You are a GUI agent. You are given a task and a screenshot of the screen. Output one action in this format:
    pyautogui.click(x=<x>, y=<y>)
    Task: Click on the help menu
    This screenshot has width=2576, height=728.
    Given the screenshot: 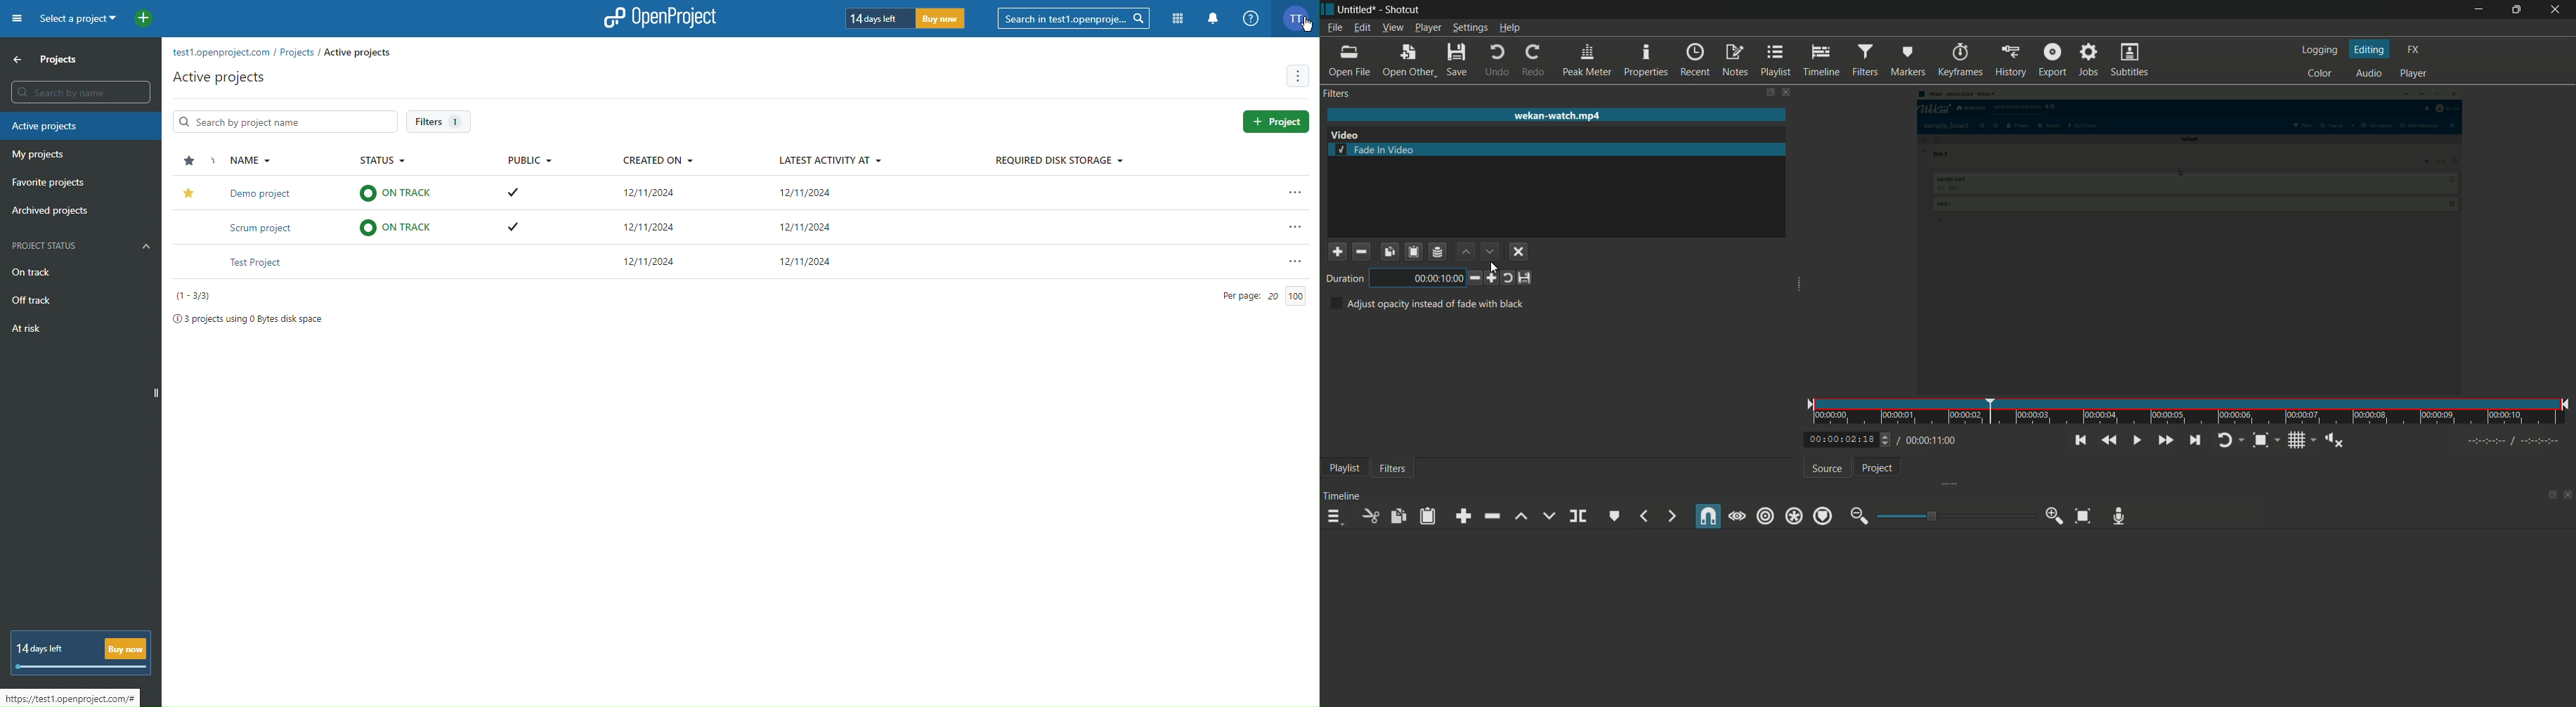 What is the action you would take?
    pyautogui.click(x=1511, y=27)
    